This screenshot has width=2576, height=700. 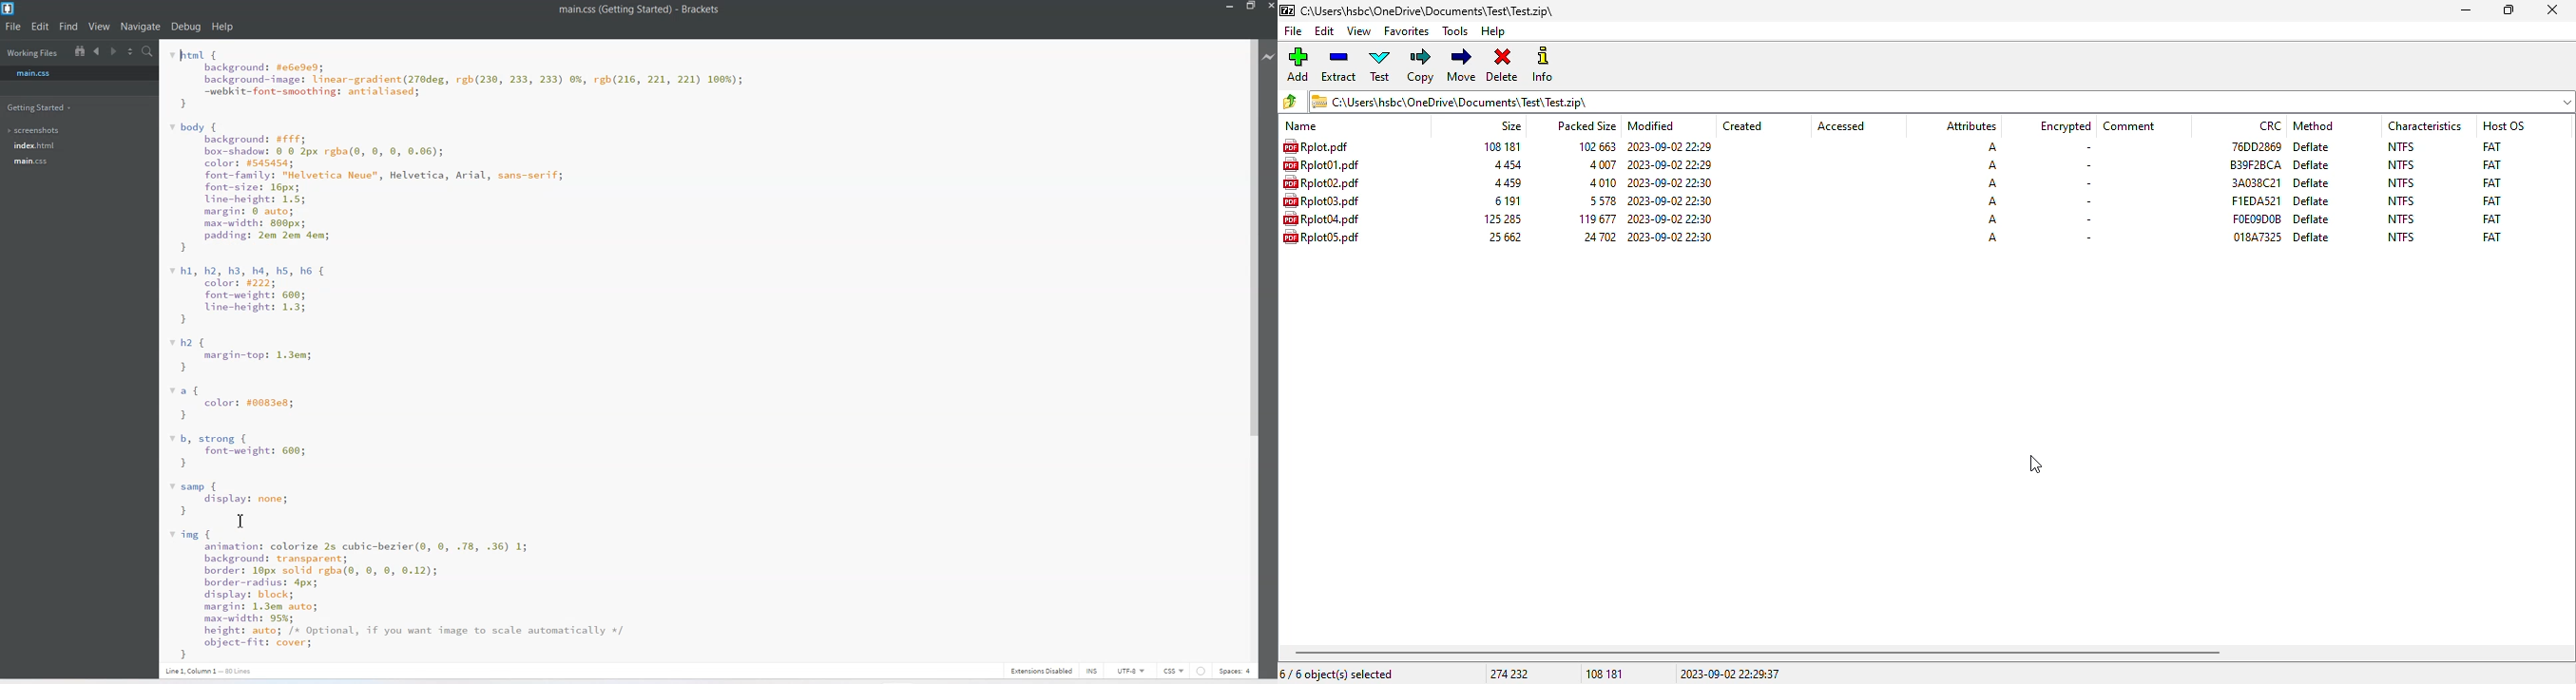 I want to click on CRC, so click(x=2271, y=125).